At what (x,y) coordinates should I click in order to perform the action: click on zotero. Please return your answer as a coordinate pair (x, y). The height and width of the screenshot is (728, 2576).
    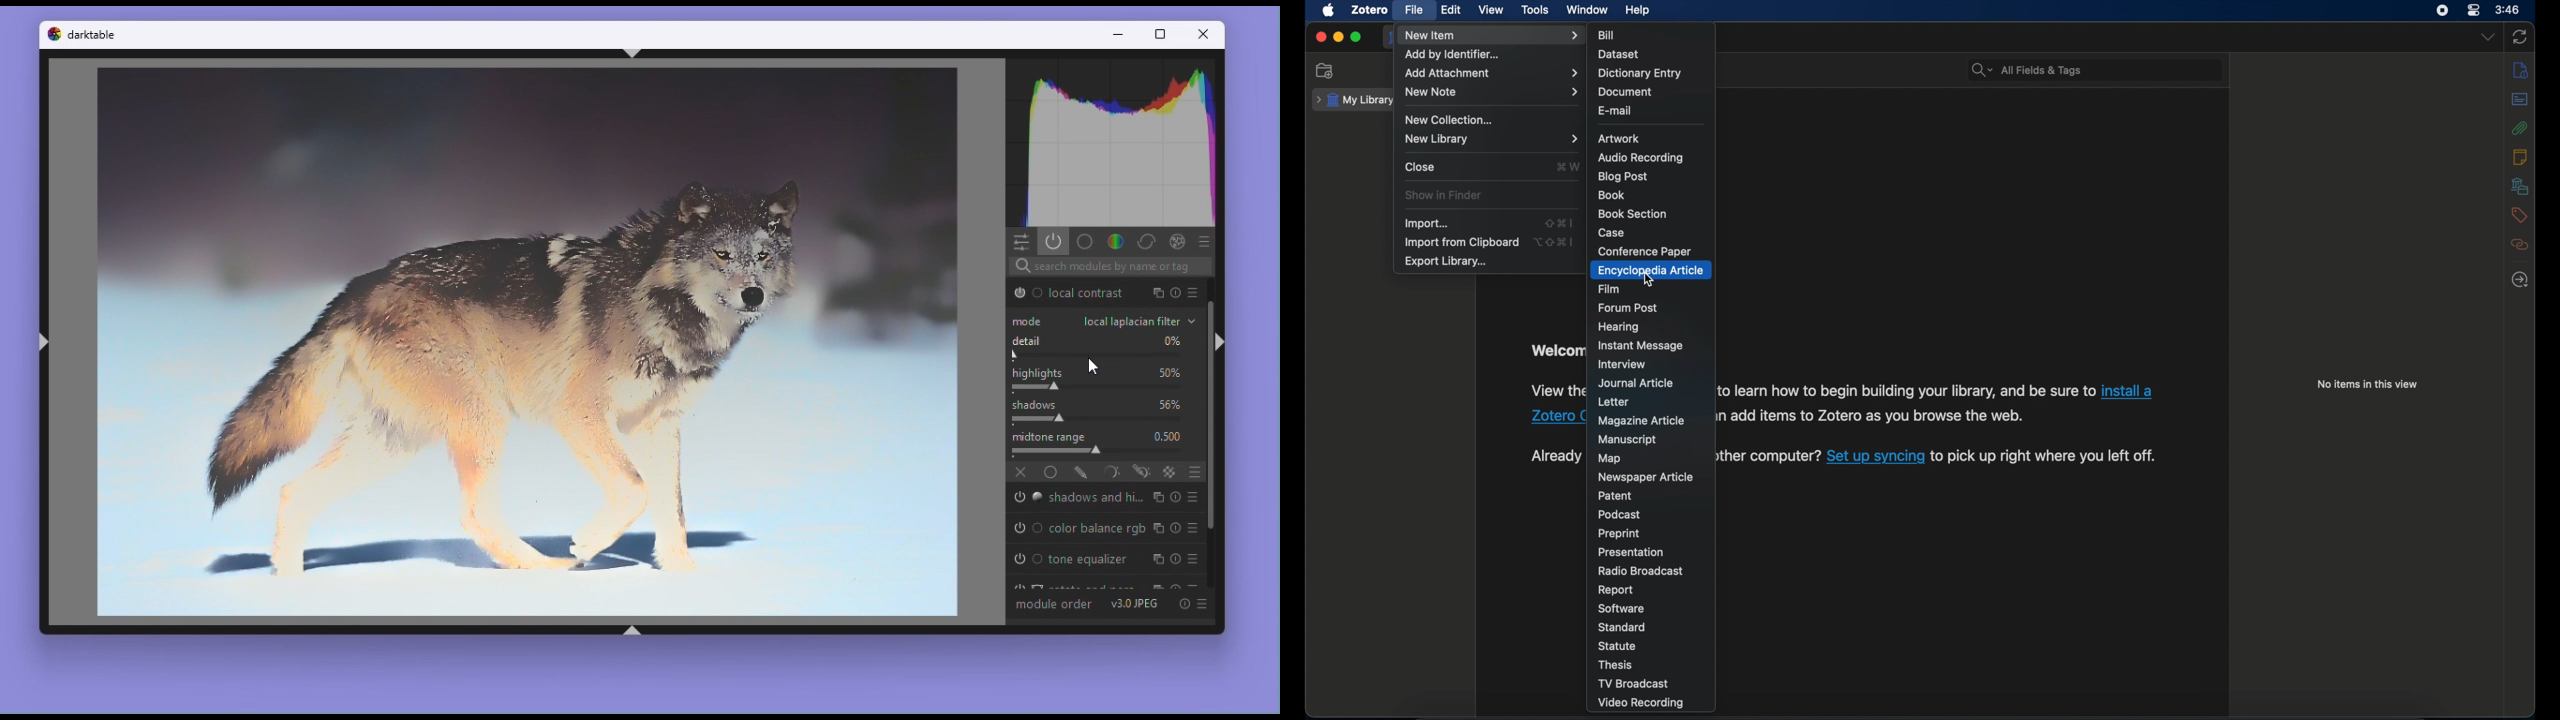
    Looking at the image, I should click on (1371, 9).